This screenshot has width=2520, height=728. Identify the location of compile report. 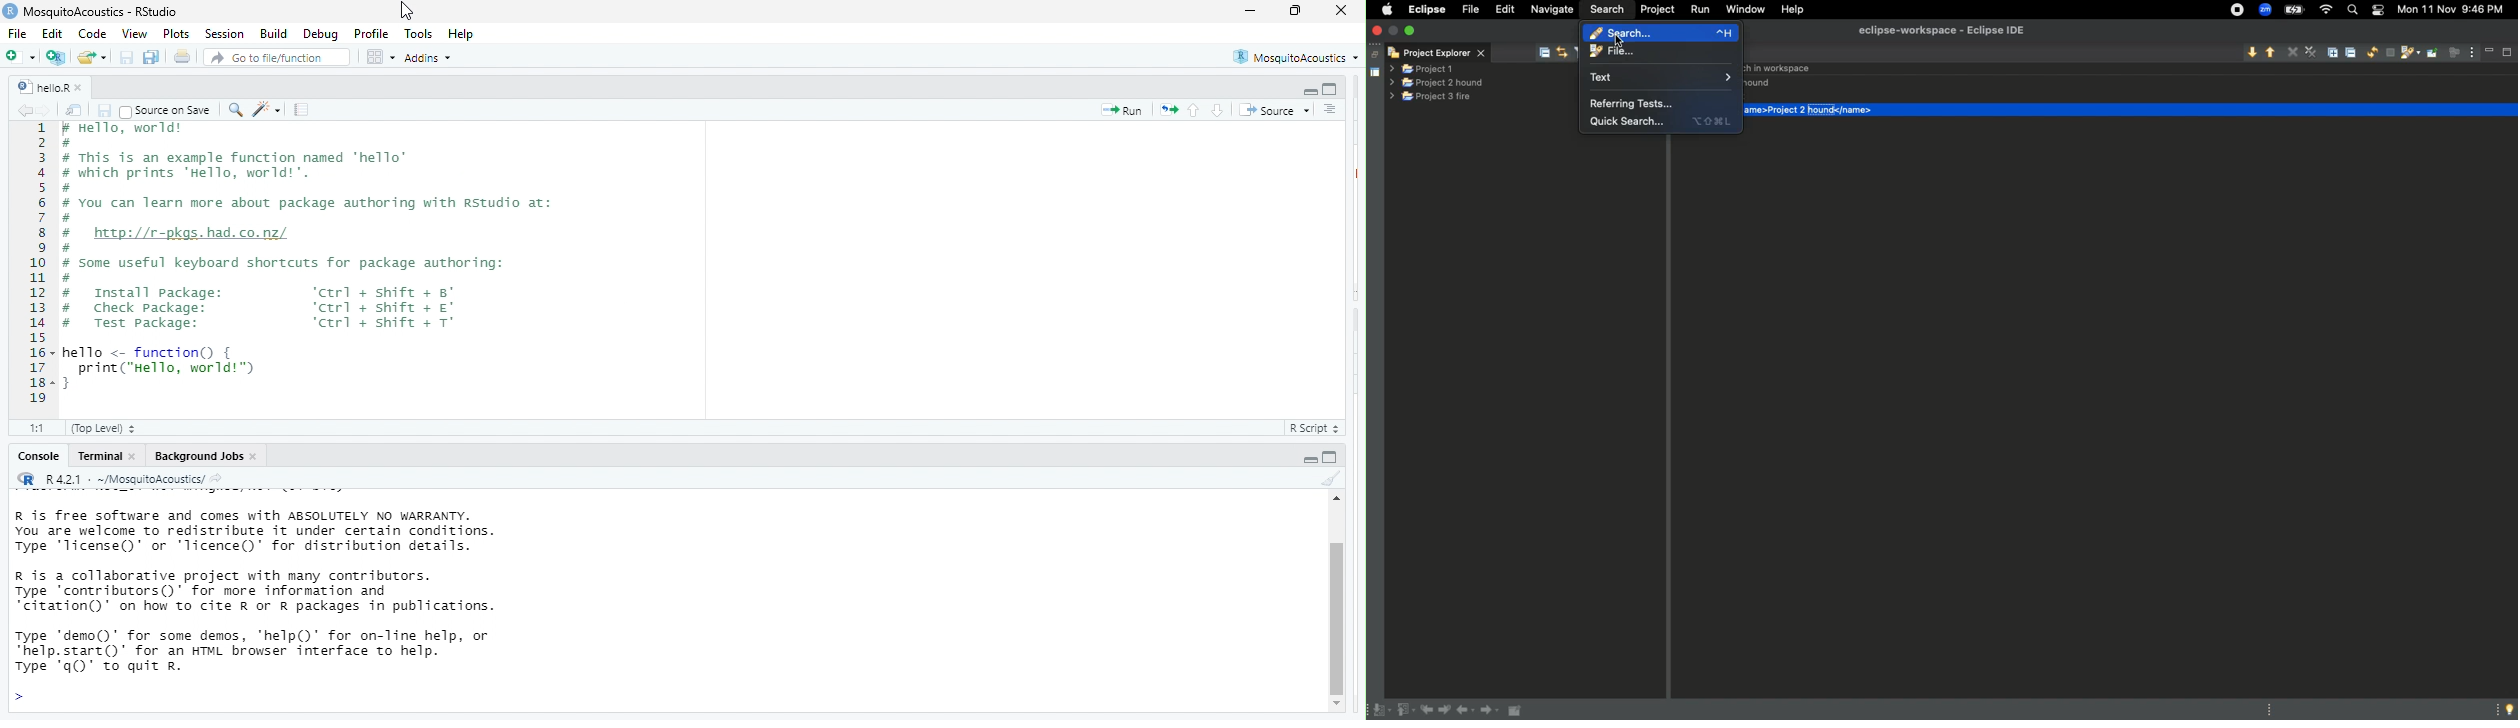
(304, 111).